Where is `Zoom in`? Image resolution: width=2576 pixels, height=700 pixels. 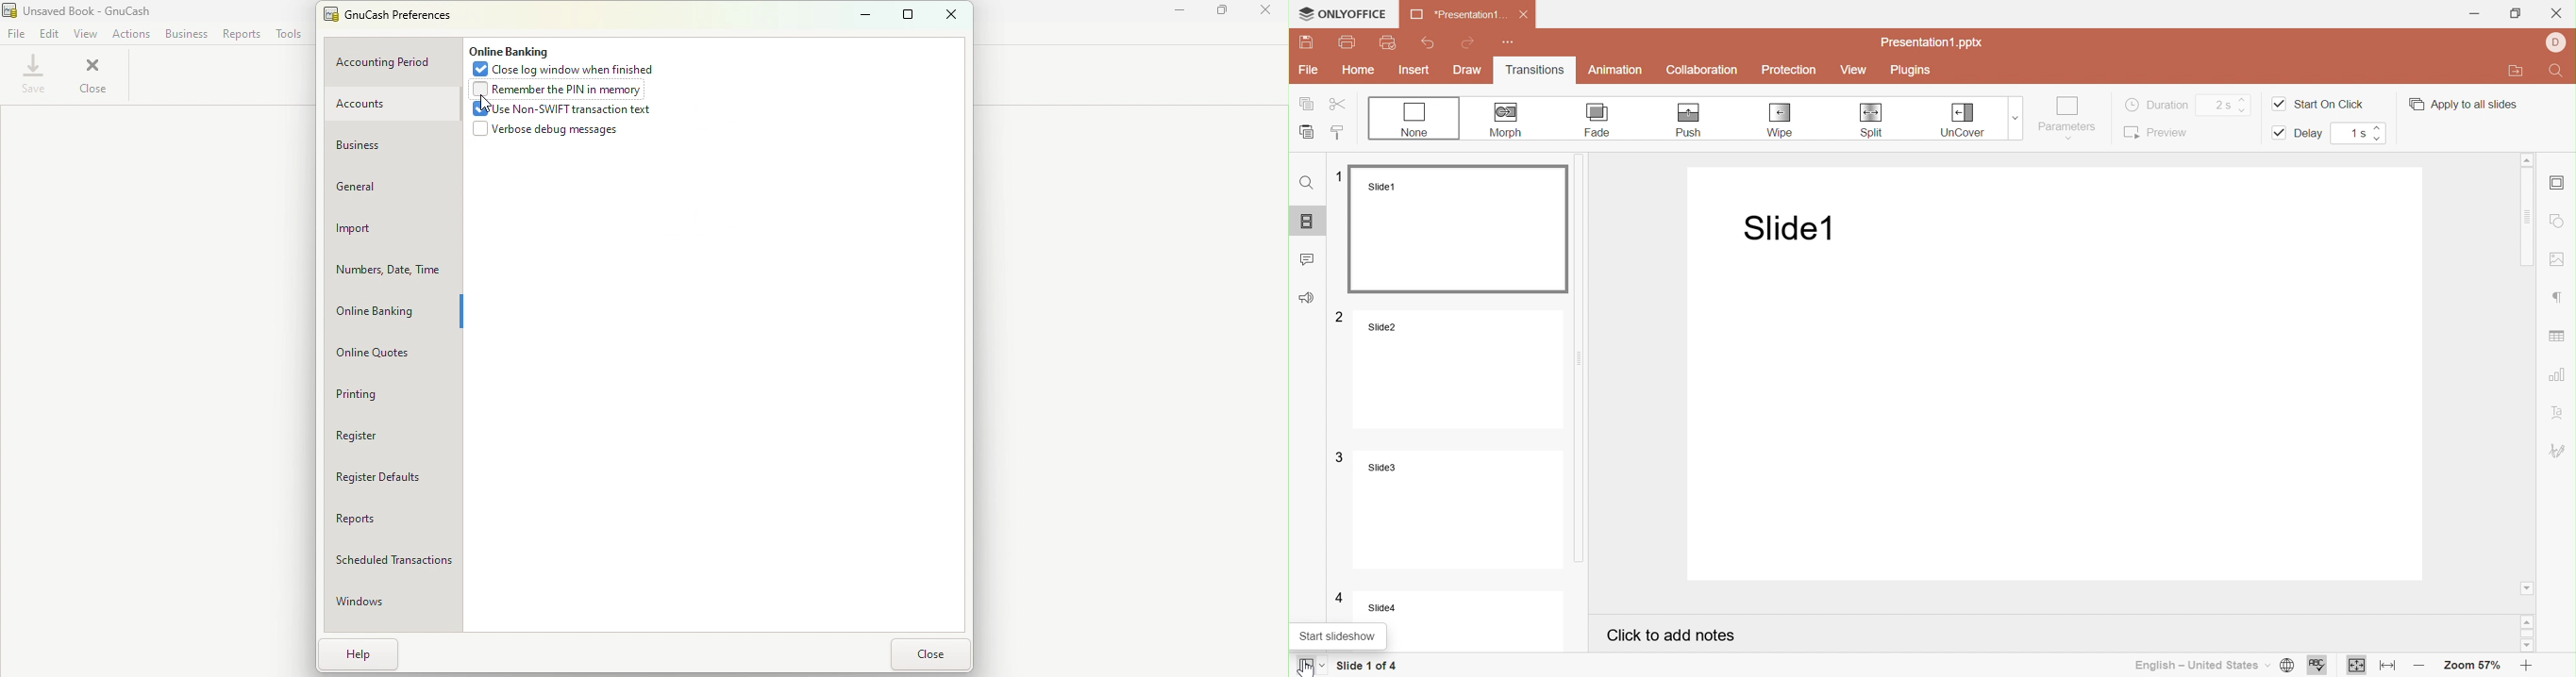
Zoom in is located at coordinates (2528, 668).